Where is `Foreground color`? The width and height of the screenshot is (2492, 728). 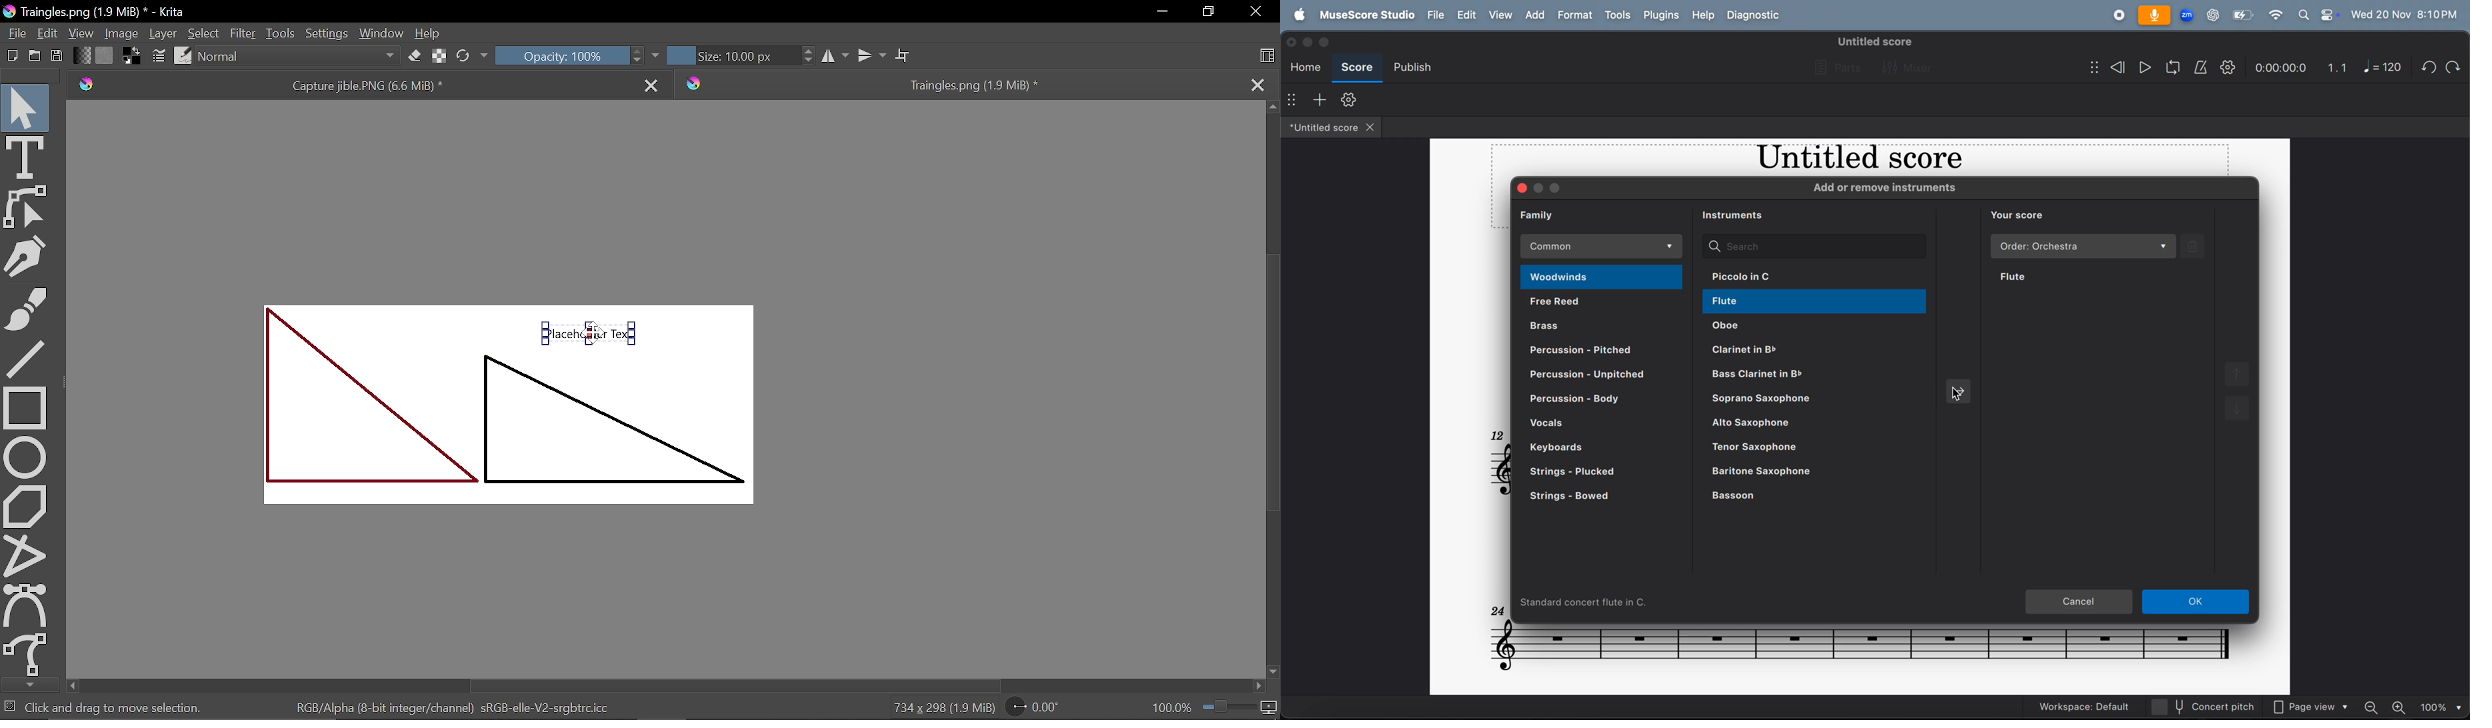
Foreground color is located at coordinates (132, 56).